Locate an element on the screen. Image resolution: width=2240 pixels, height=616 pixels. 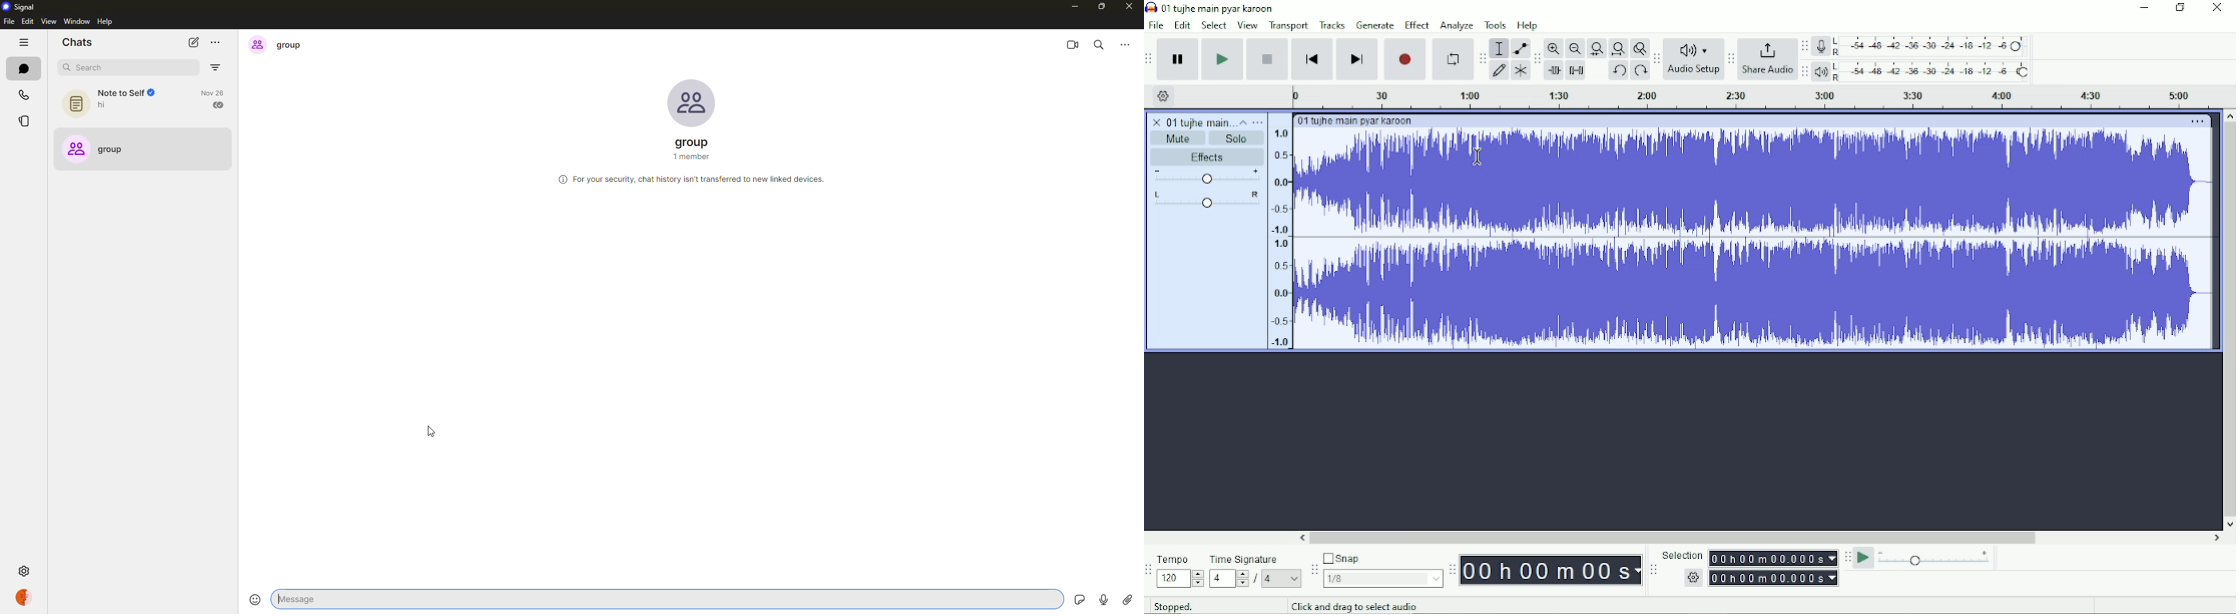
Zoom Out is located at coordinates (1574, 48).